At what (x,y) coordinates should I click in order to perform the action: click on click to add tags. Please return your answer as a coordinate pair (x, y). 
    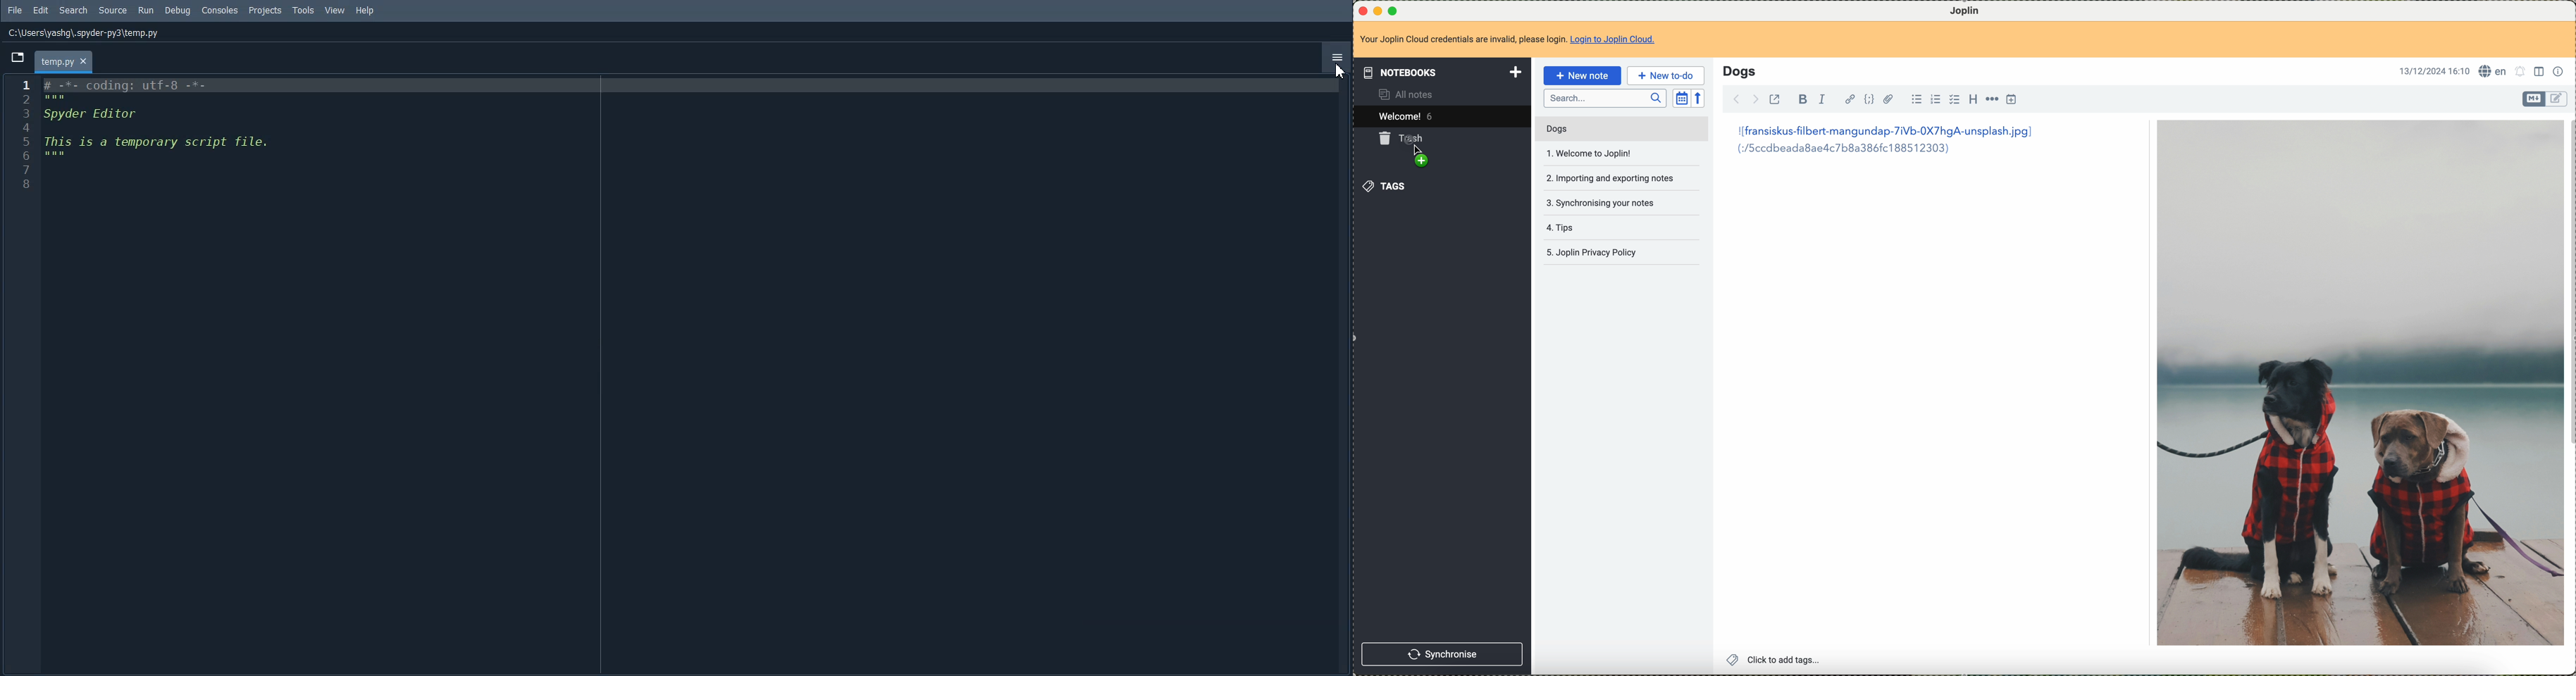
    Looking at the image, I should click on (1775, 660).